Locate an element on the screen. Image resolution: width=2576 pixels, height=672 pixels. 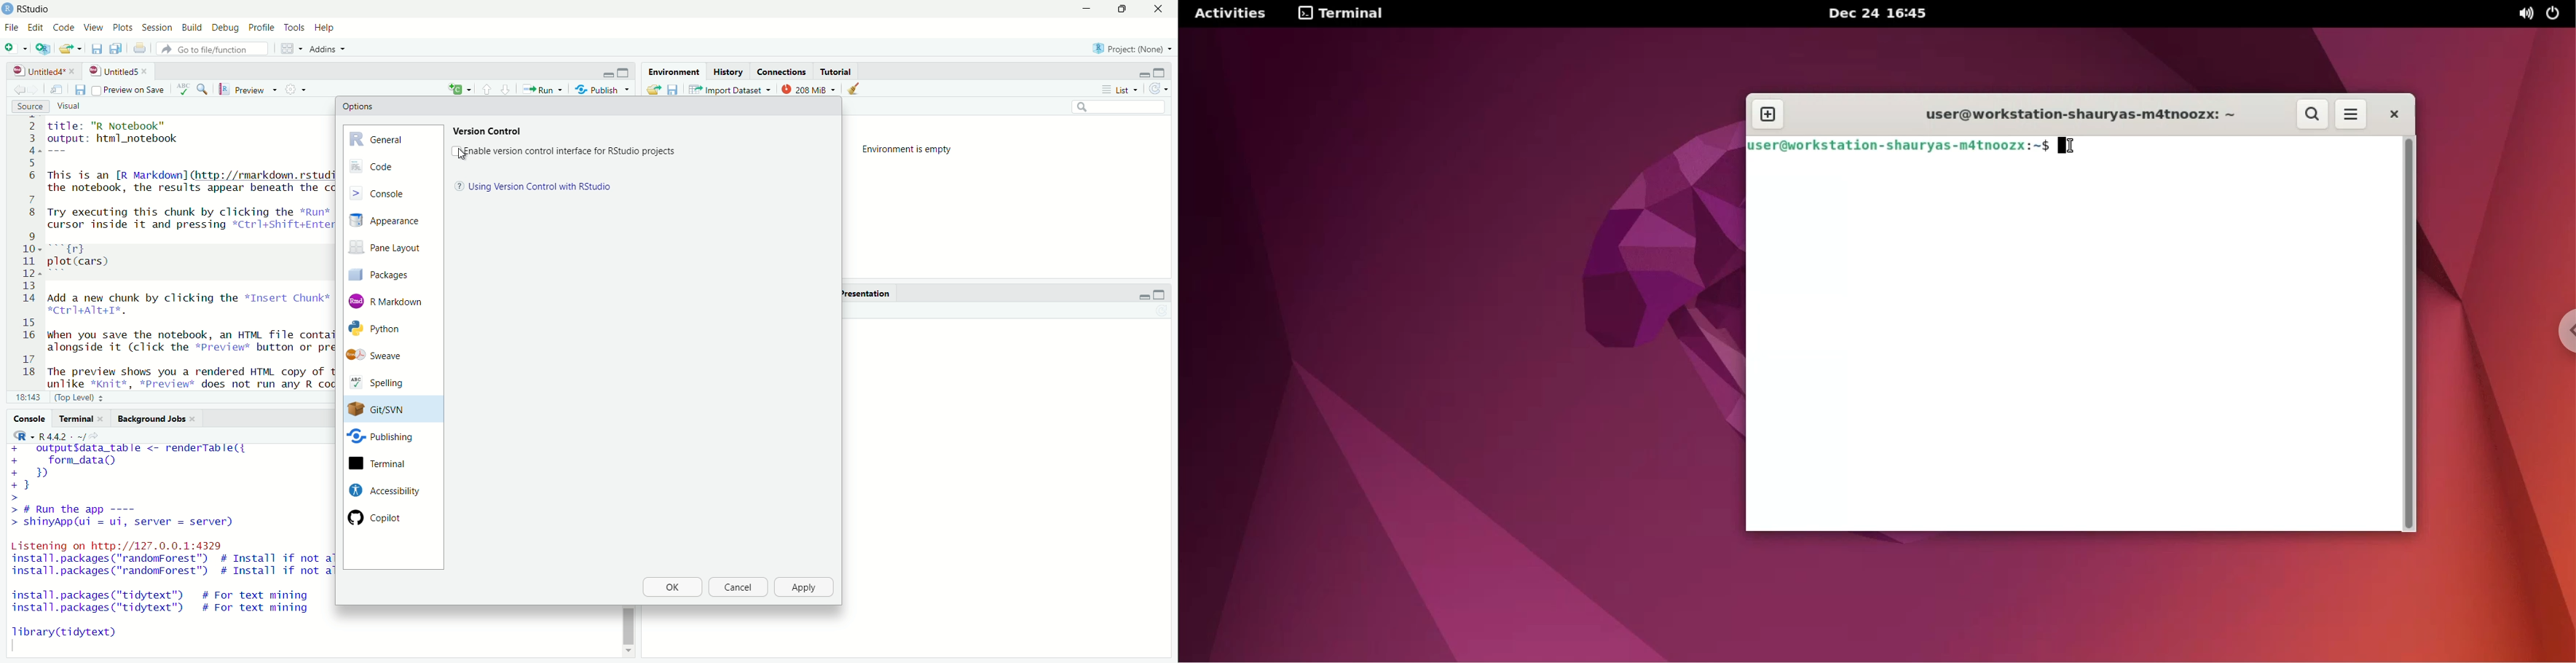
close is located at coordinates (1158, 9).